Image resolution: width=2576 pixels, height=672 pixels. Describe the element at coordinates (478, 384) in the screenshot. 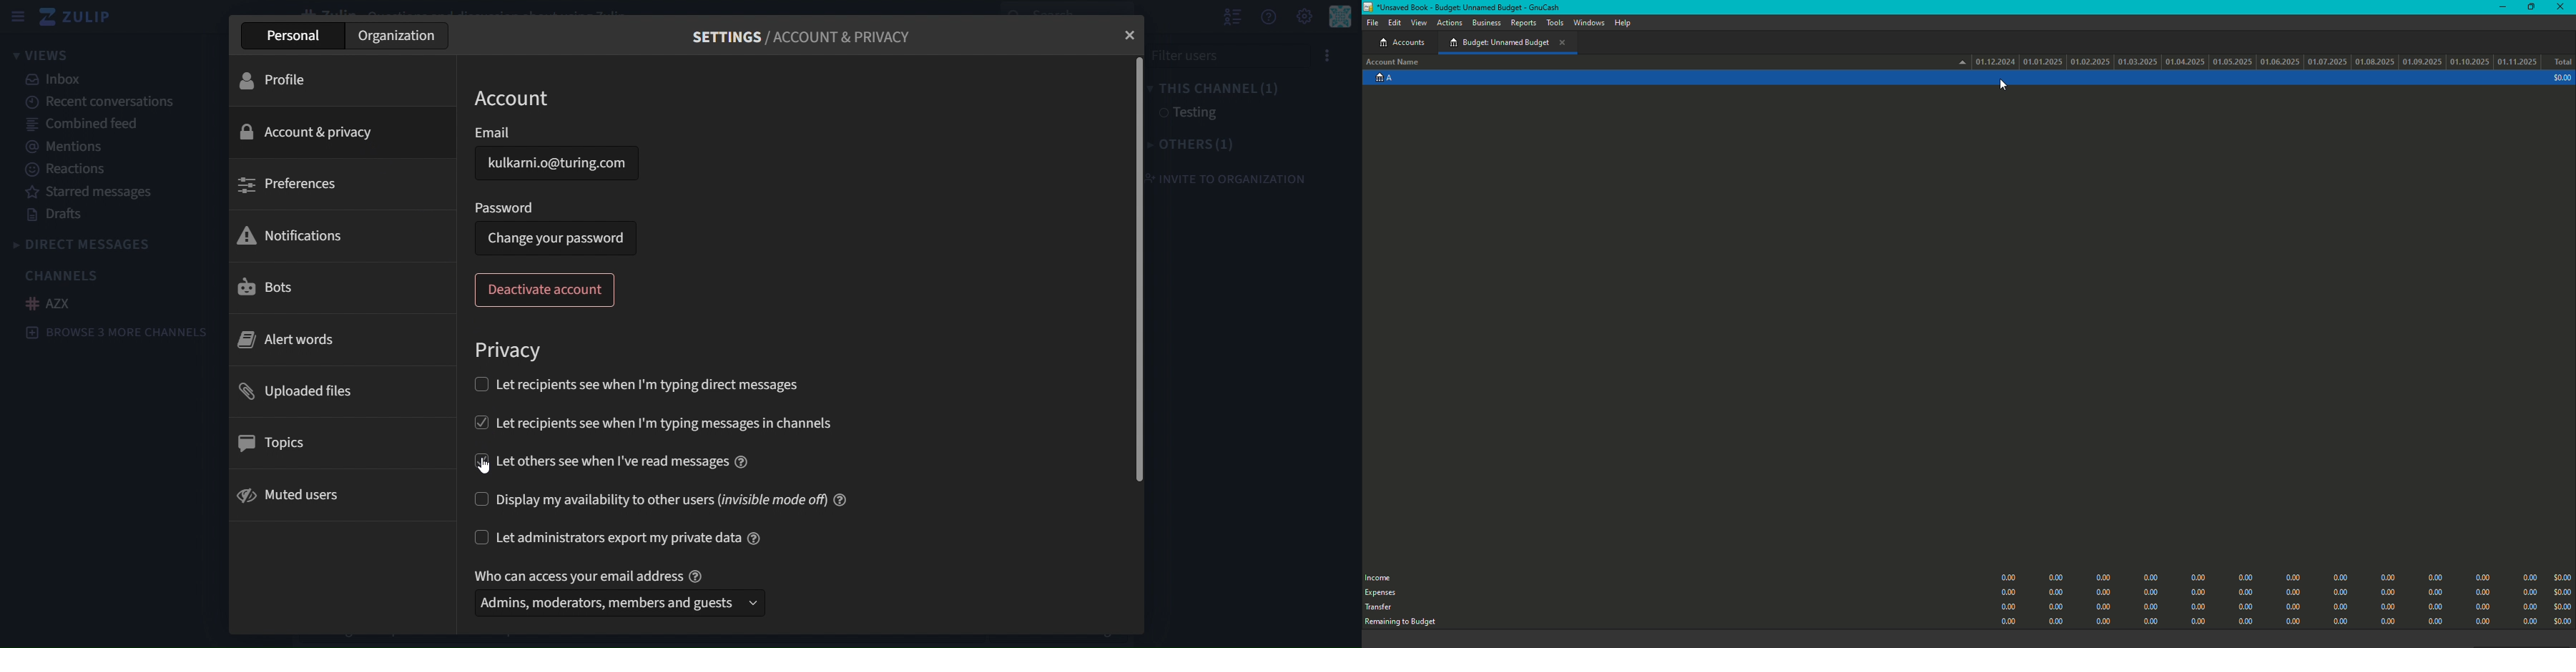

I see `check box` at that location.